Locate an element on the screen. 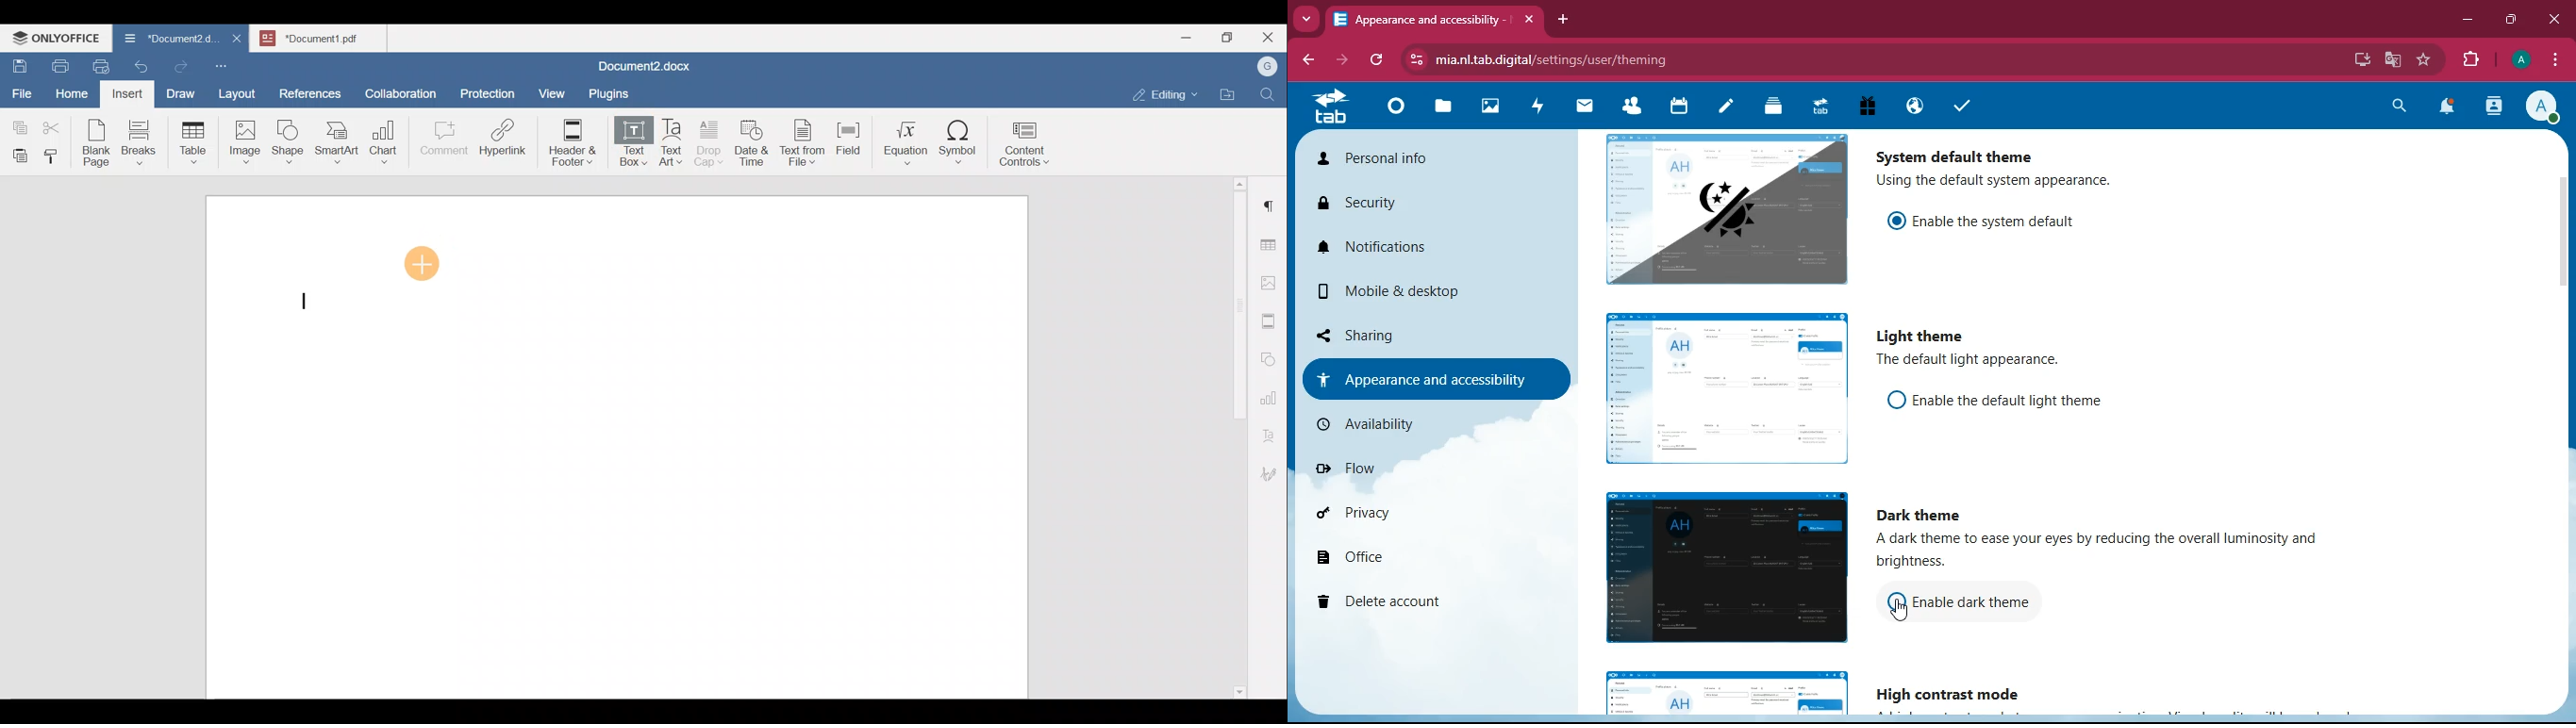 The width and height of the screenshot is (2576, 728). home is located at coordinates (1395, 111).